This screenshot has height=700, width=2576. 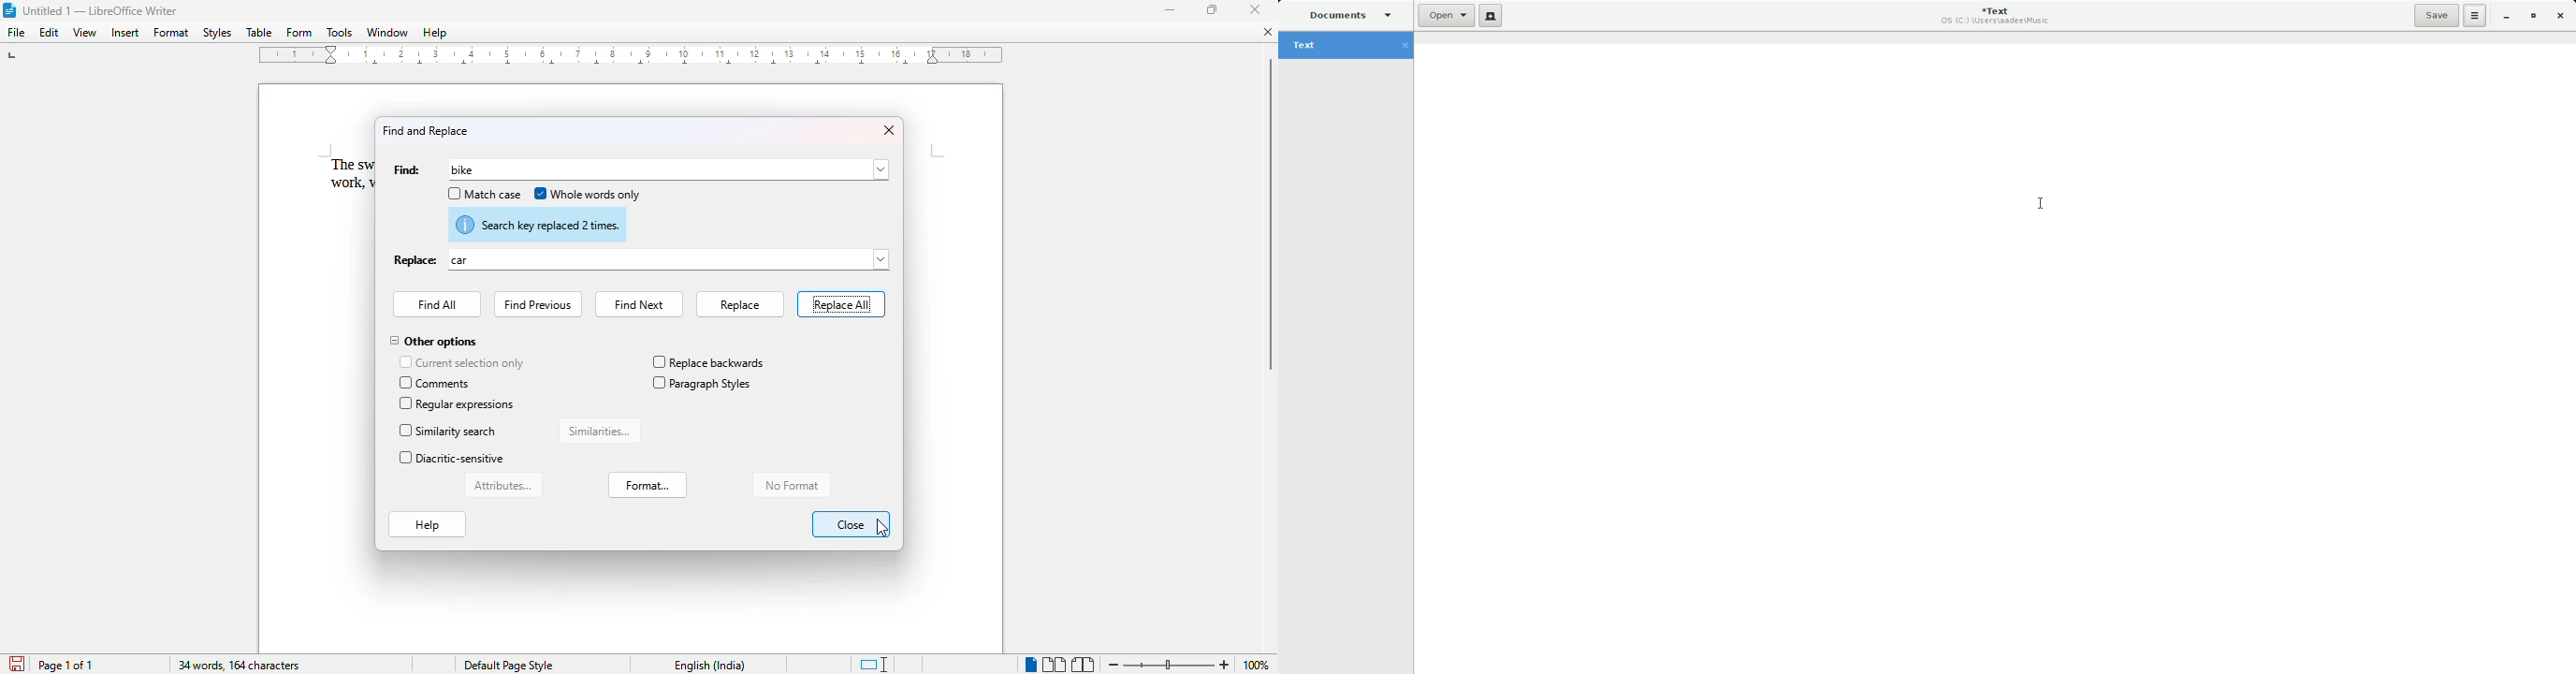 What do you see at coordinates (1214, 9) in the screenshot?
I see `maximize` at bounding box center [1214, 9].